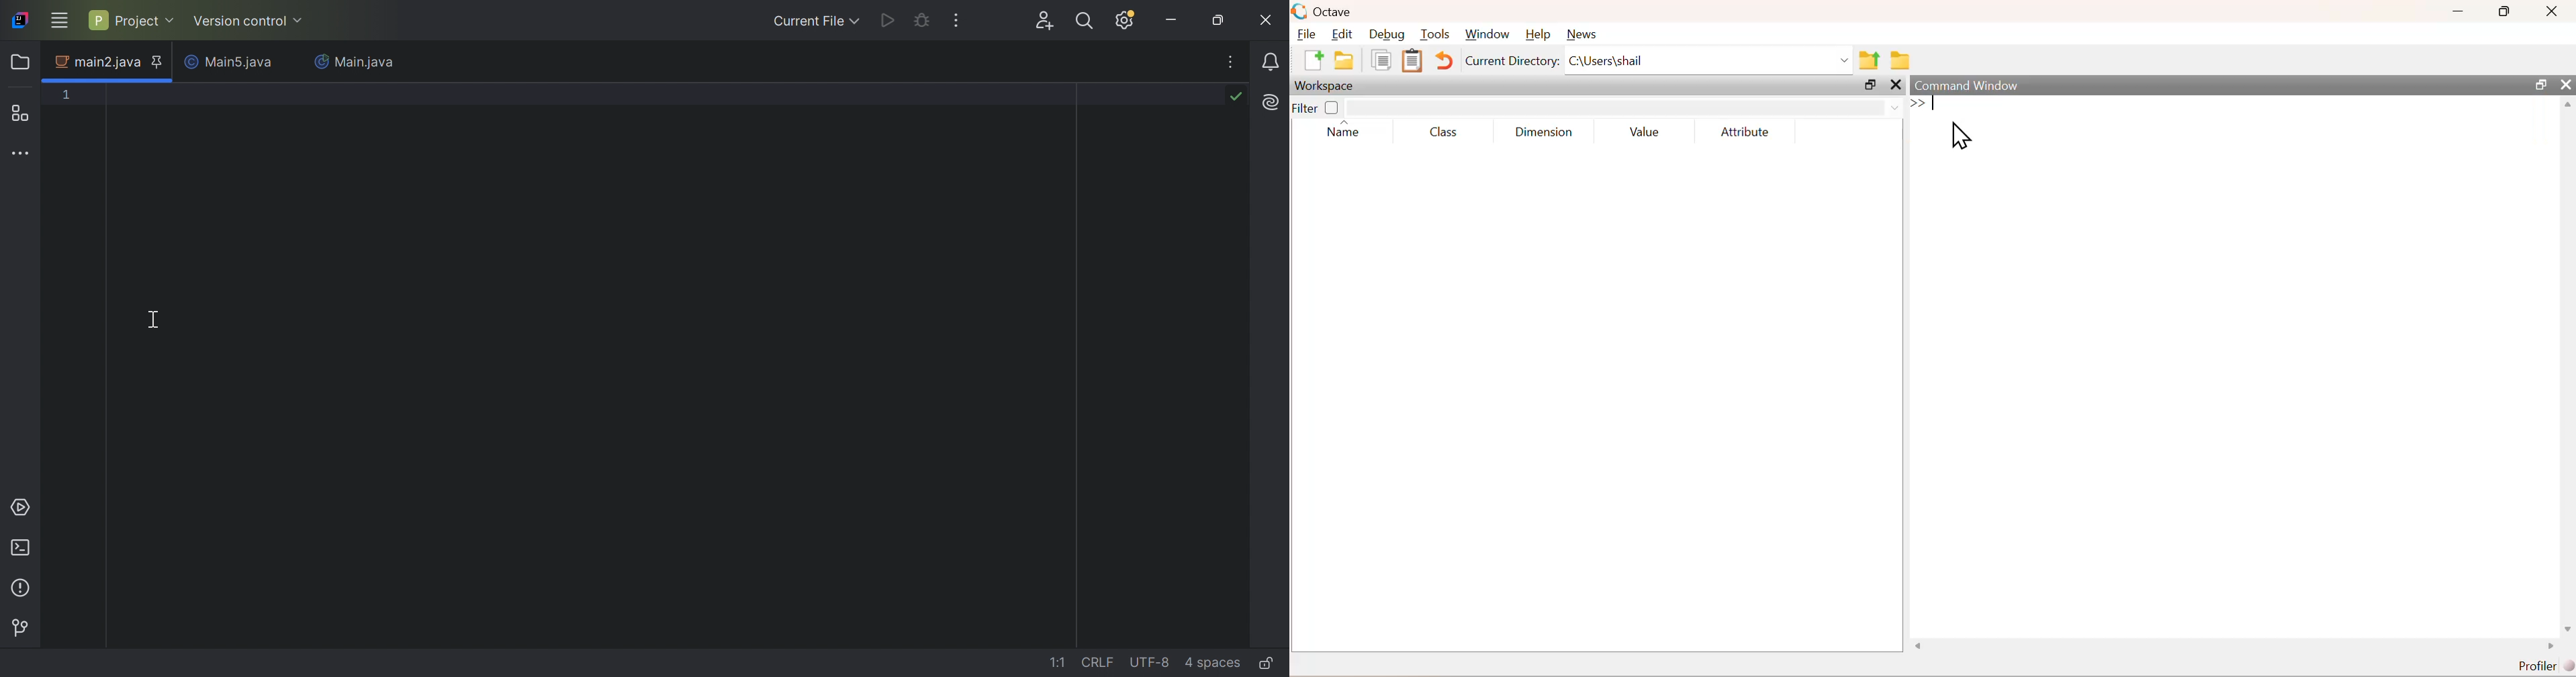 This screenshot has width=2576, height=700. I want to click on Filter, so click(1315, 107).